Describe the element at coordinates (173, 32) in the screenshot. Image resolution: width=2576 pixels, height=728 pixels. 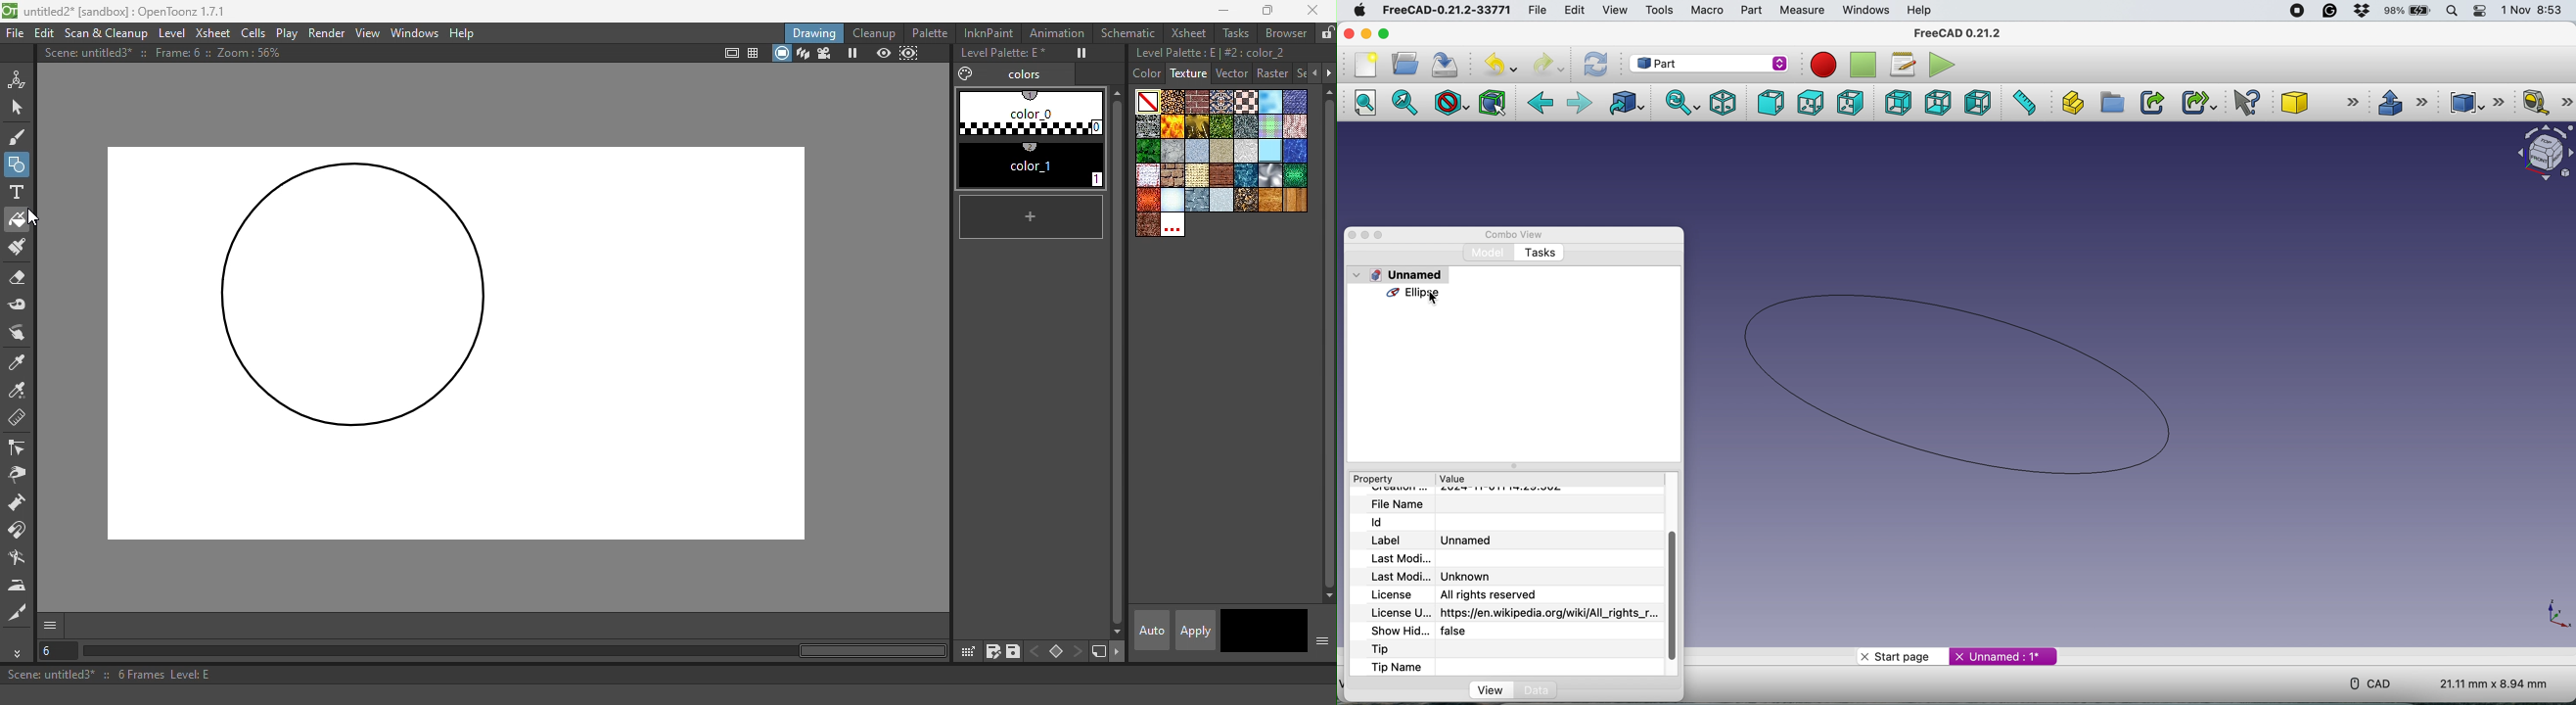
I see `Level` at that location.